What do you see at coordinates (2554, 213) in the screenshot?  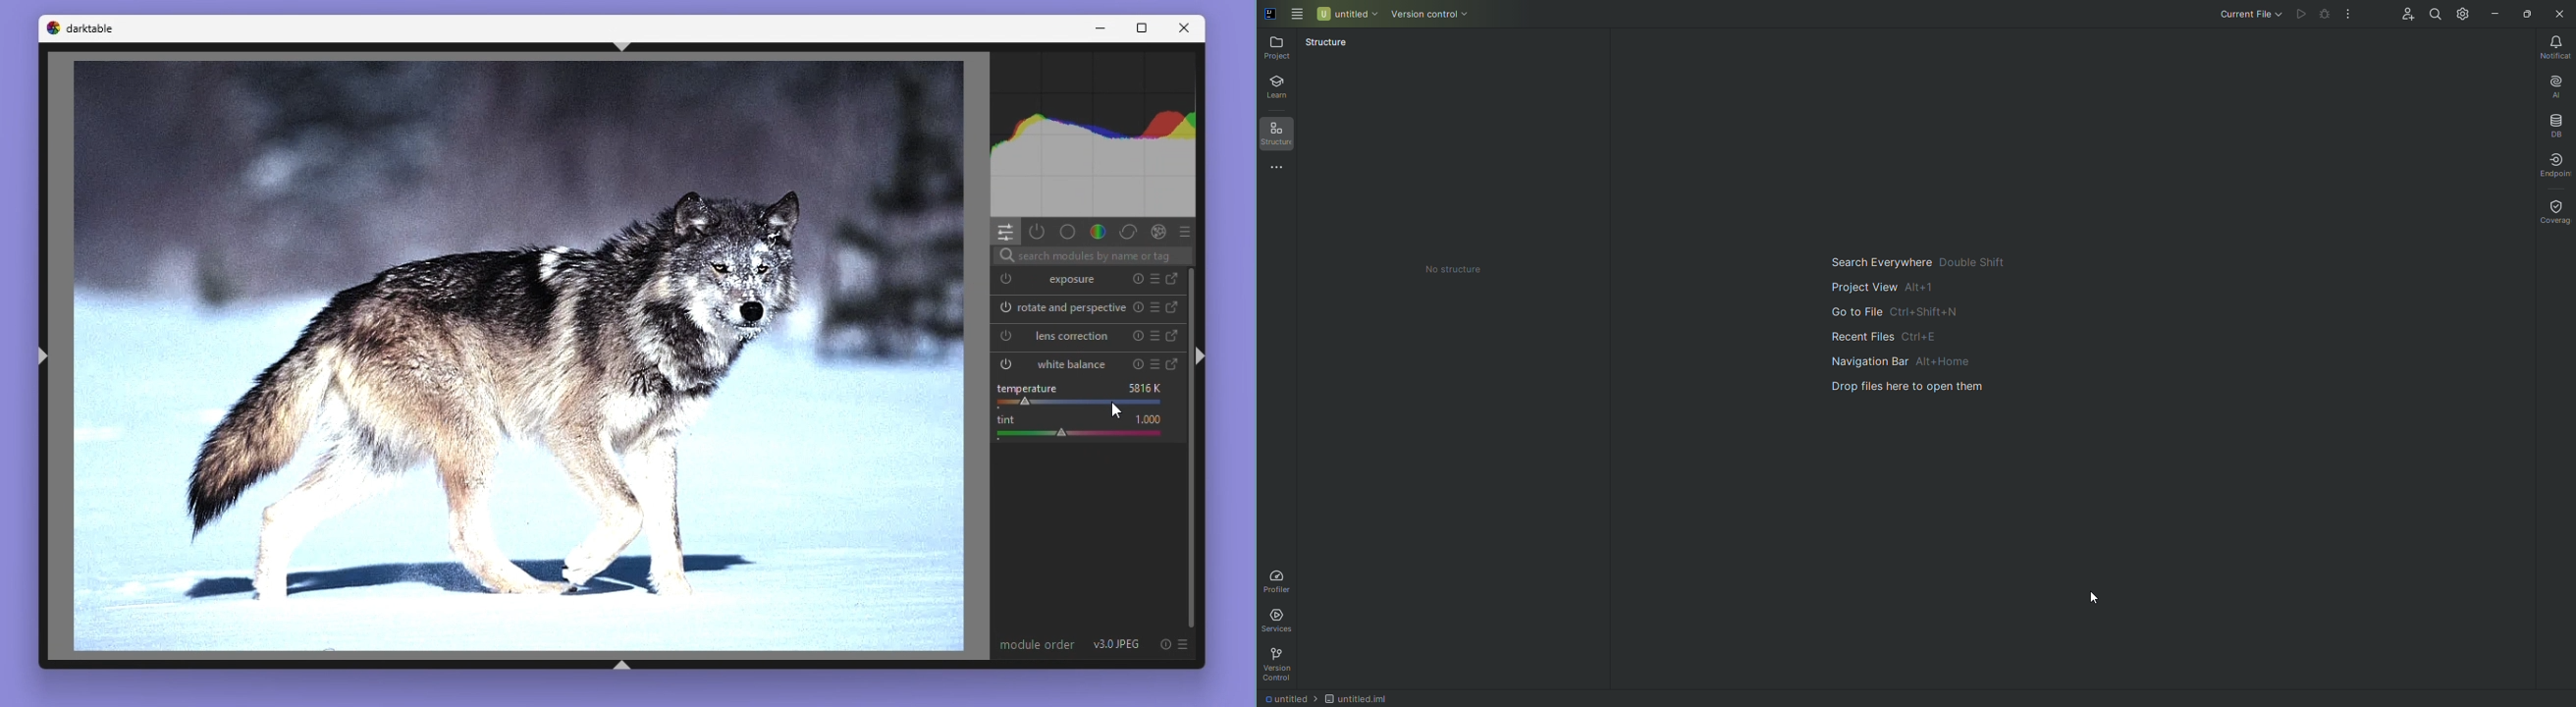 I see `Coverage` at bounding box center [2554, 213].